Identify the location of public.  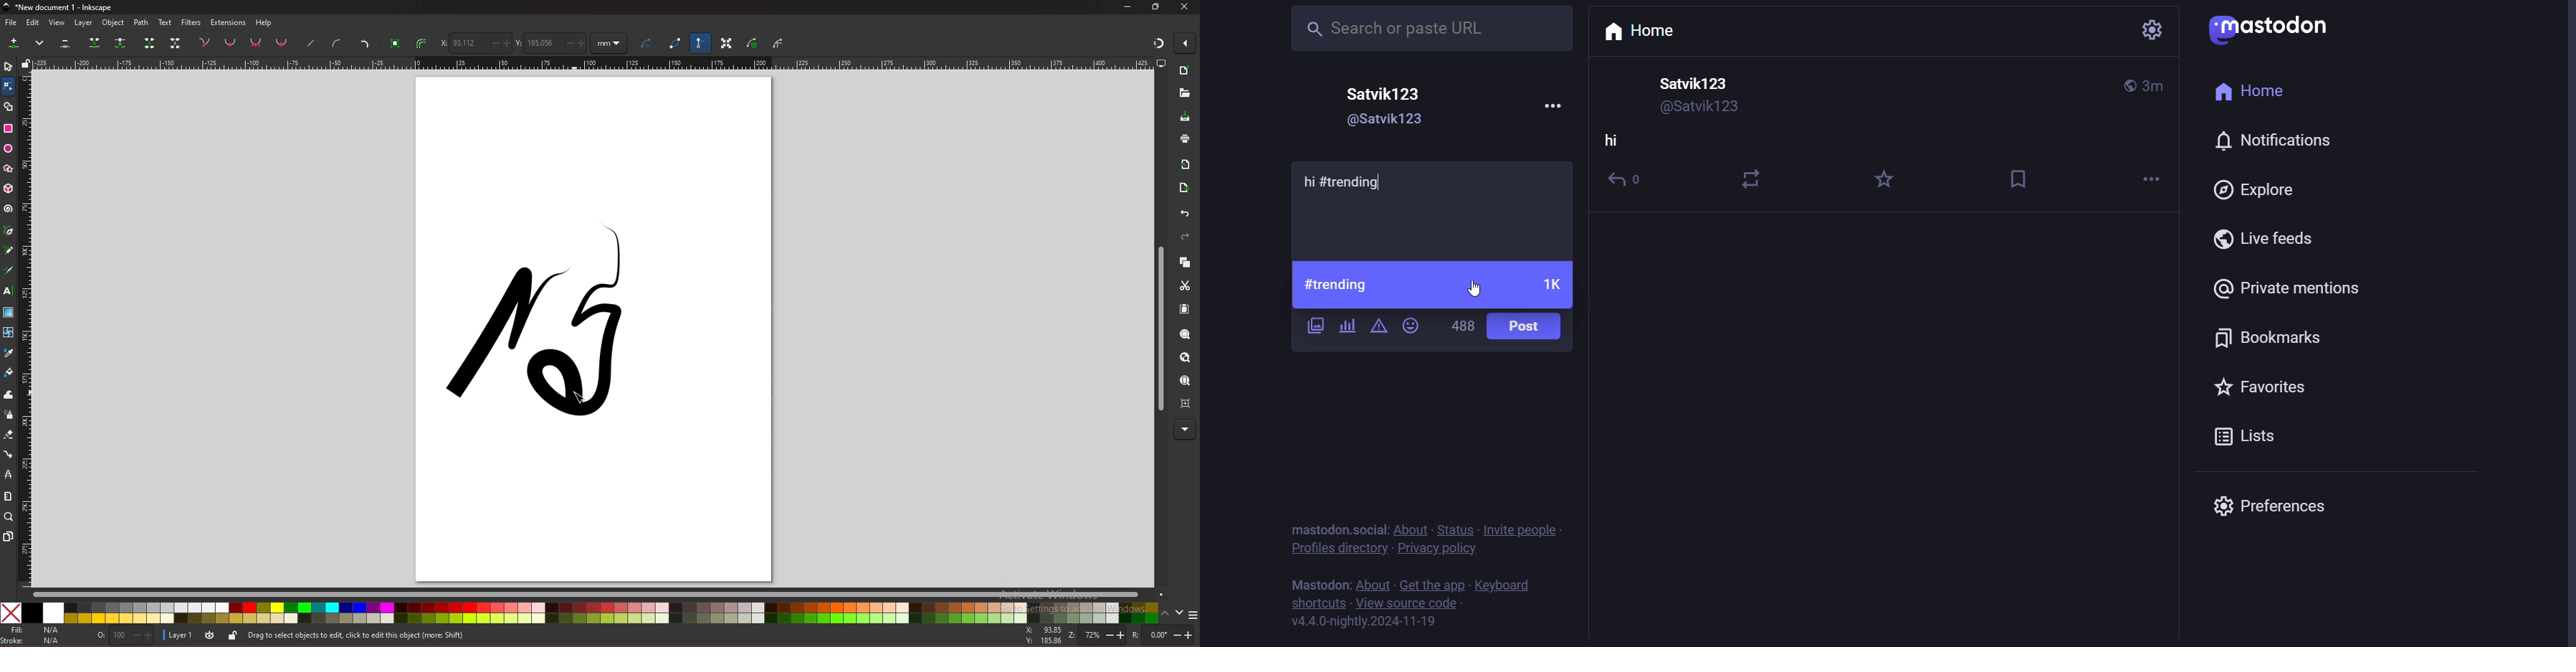
(2128, 85).